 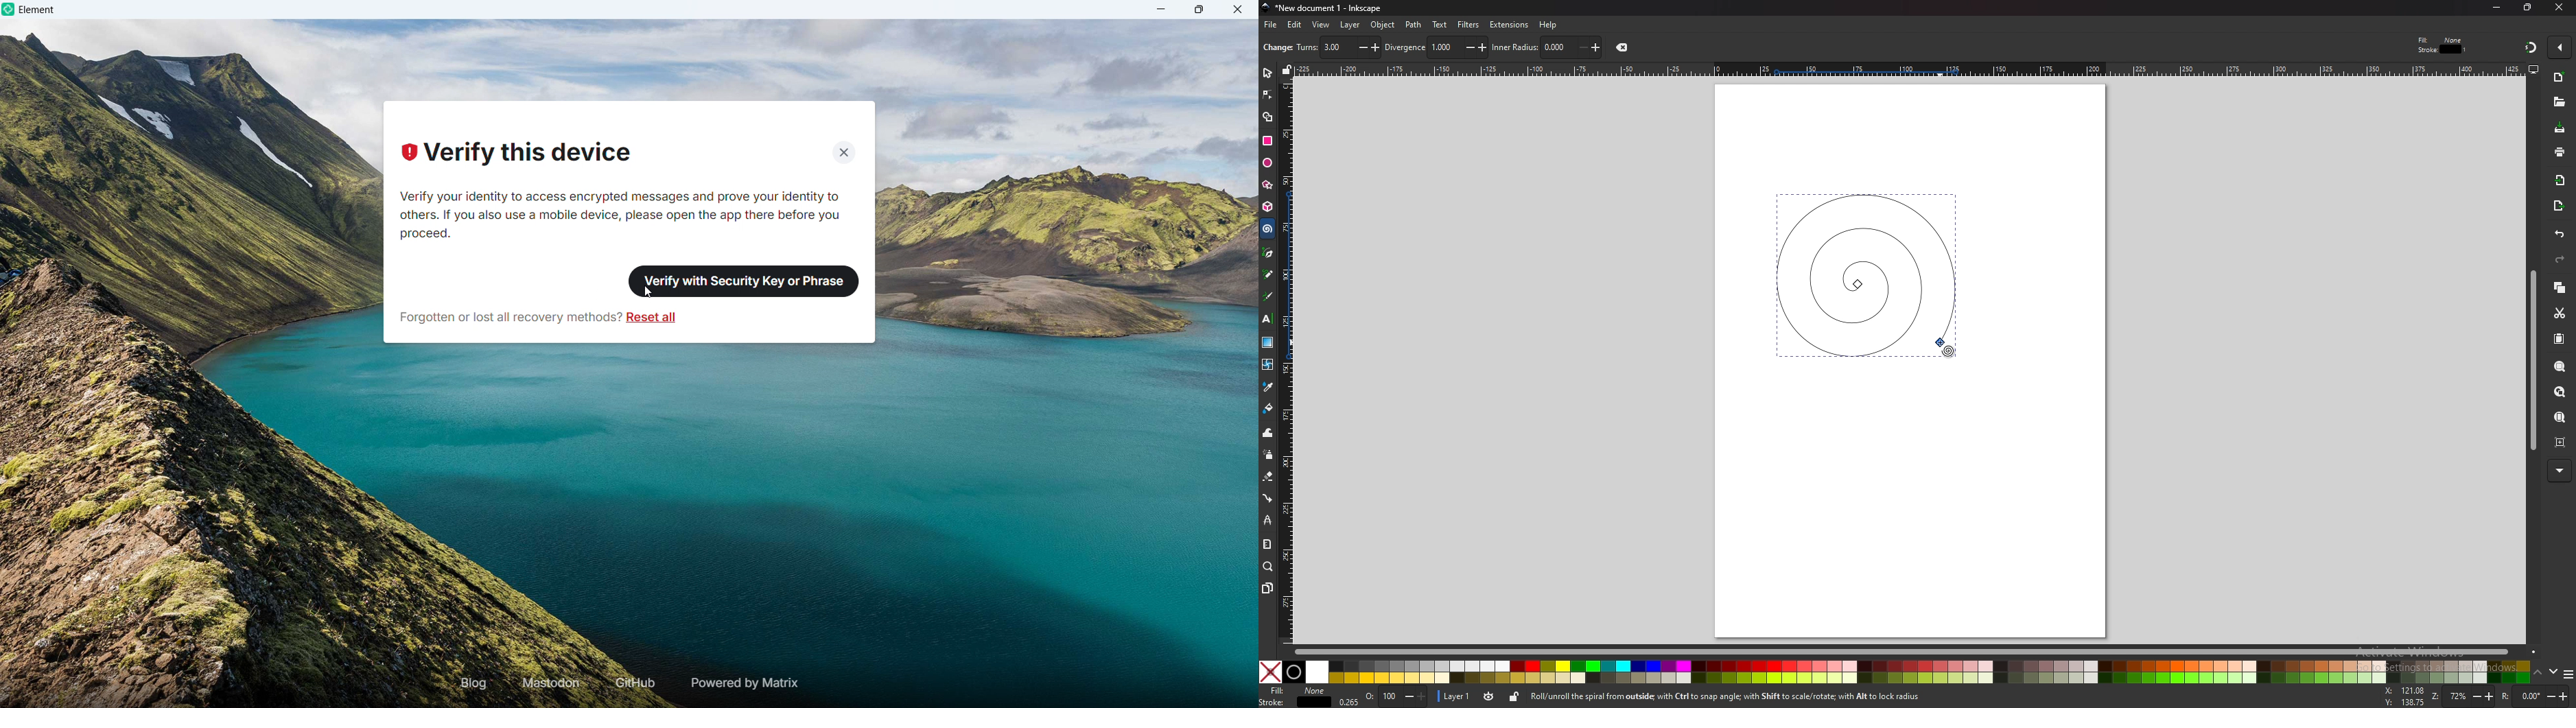 What do you see at coordinates (1915, 652) in the screenshot?
I see `scroll bar` at bounding box center [1915, 652].